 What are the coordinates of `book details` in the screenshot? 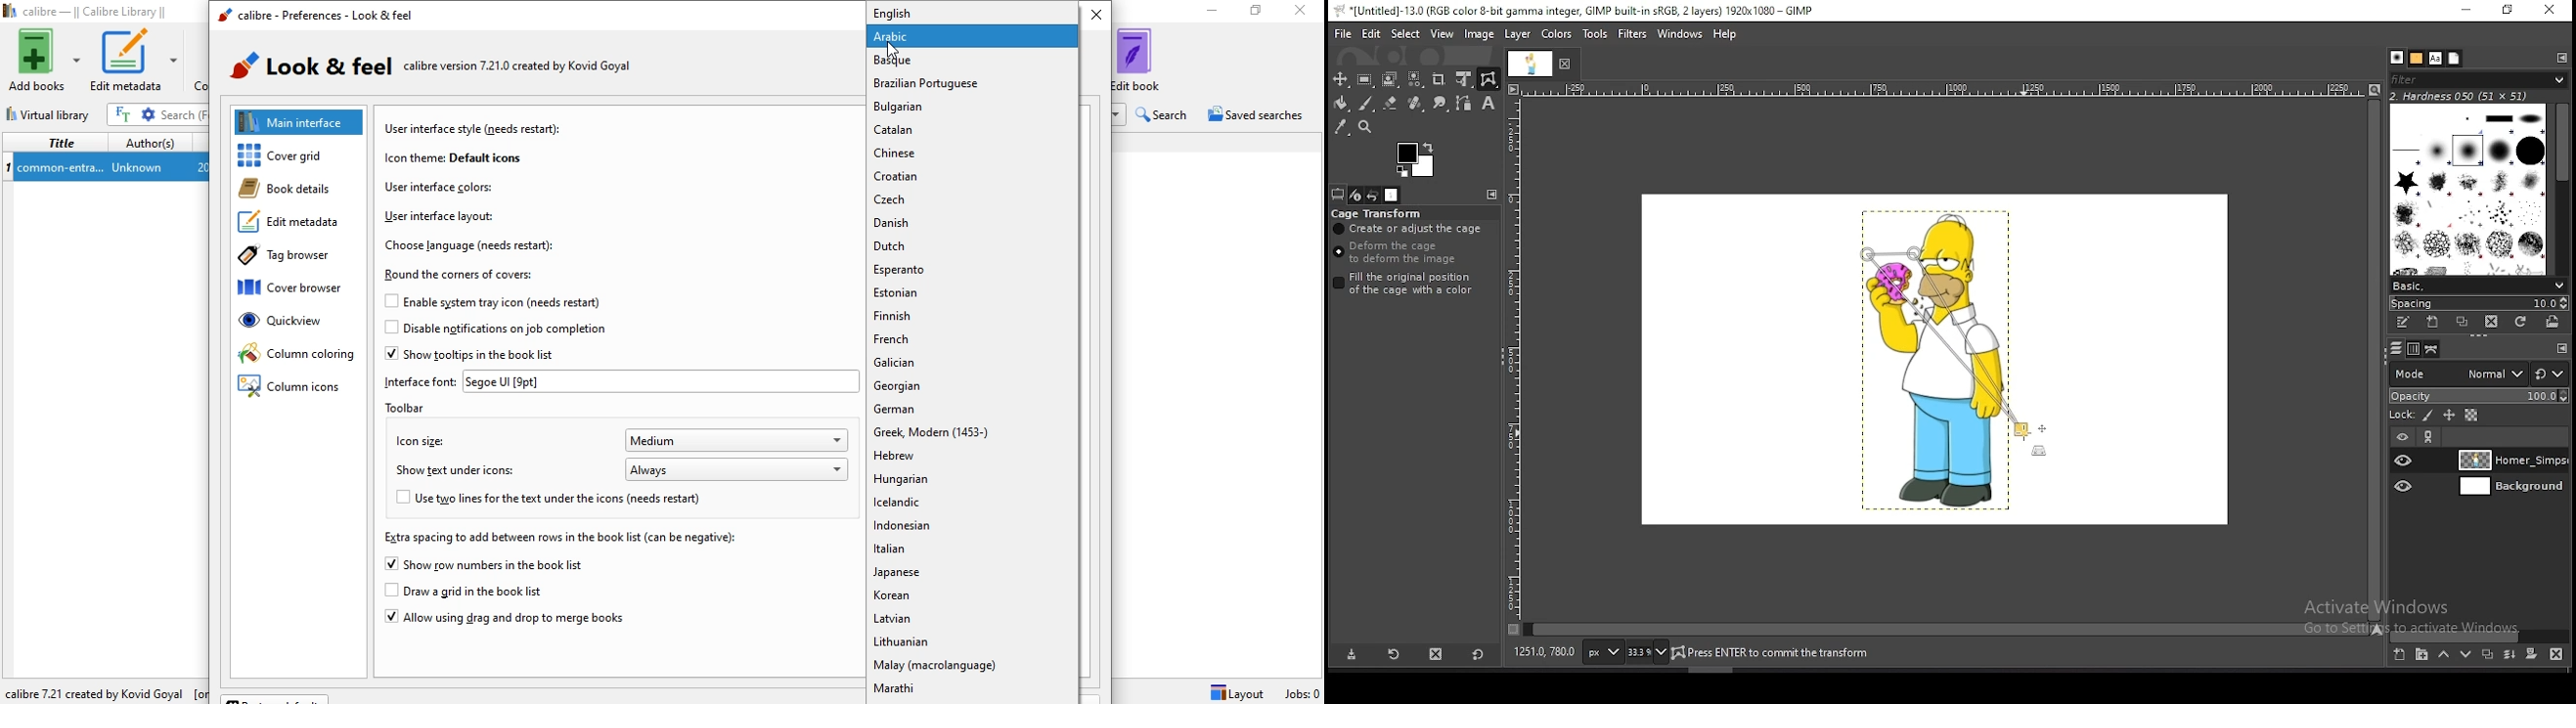 It's located at (294, 189).